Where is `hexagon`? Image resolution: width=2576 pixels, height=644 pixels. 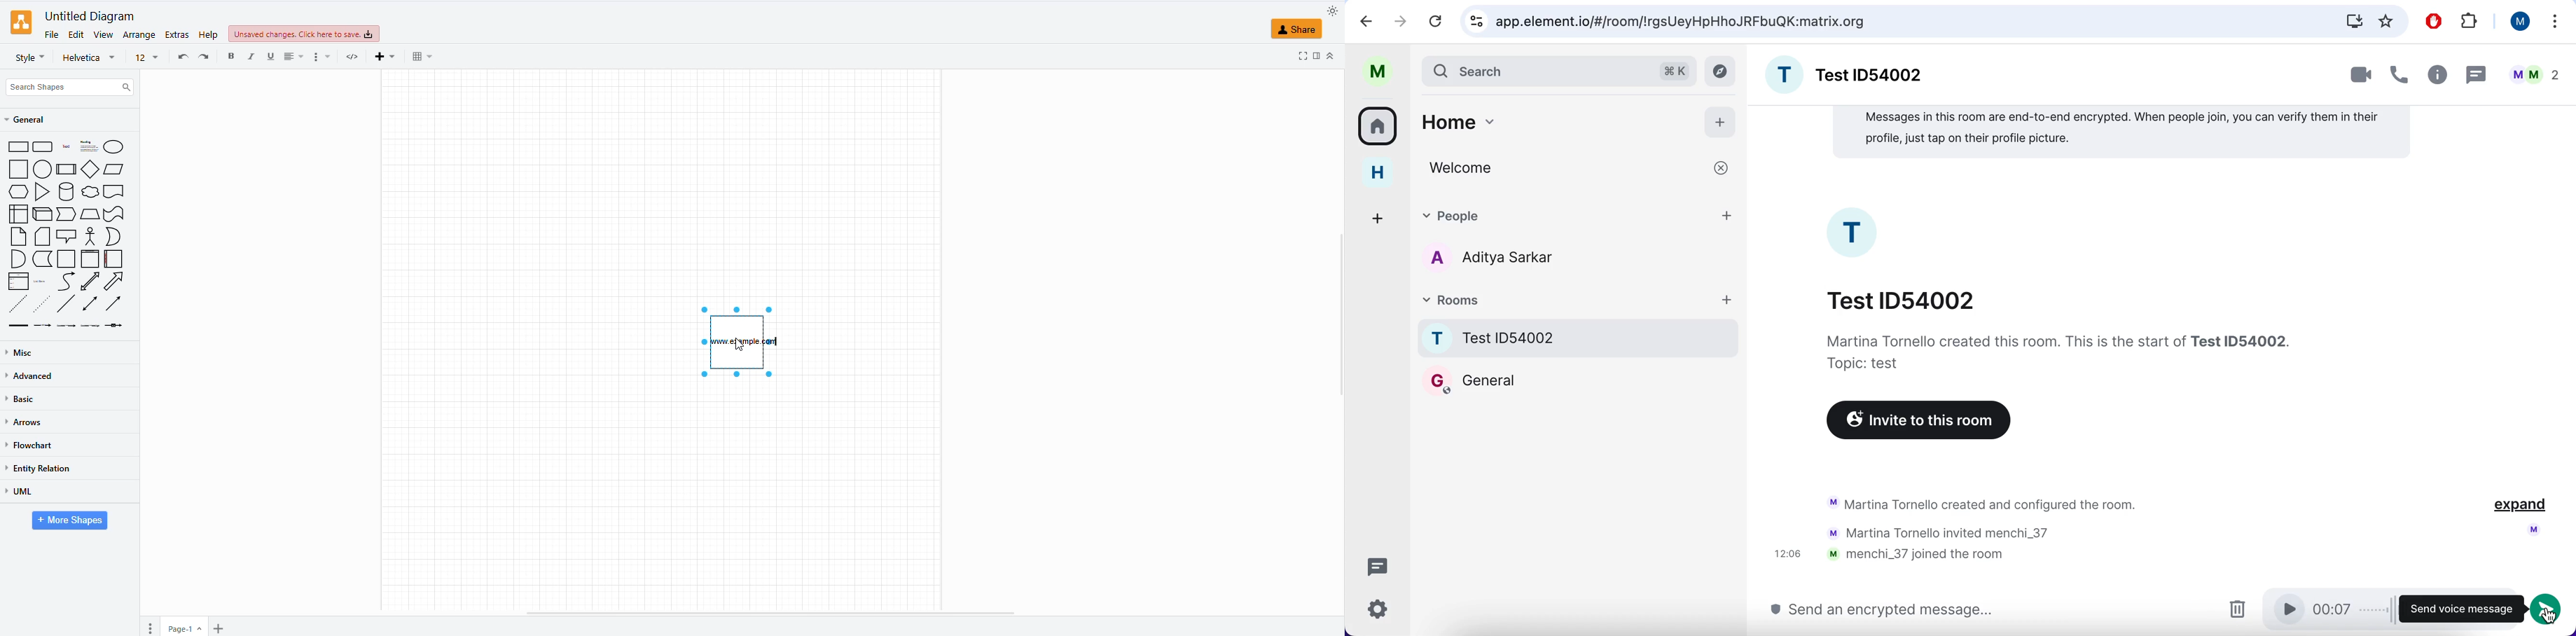 hexagon is located at coordinates (19, 193).